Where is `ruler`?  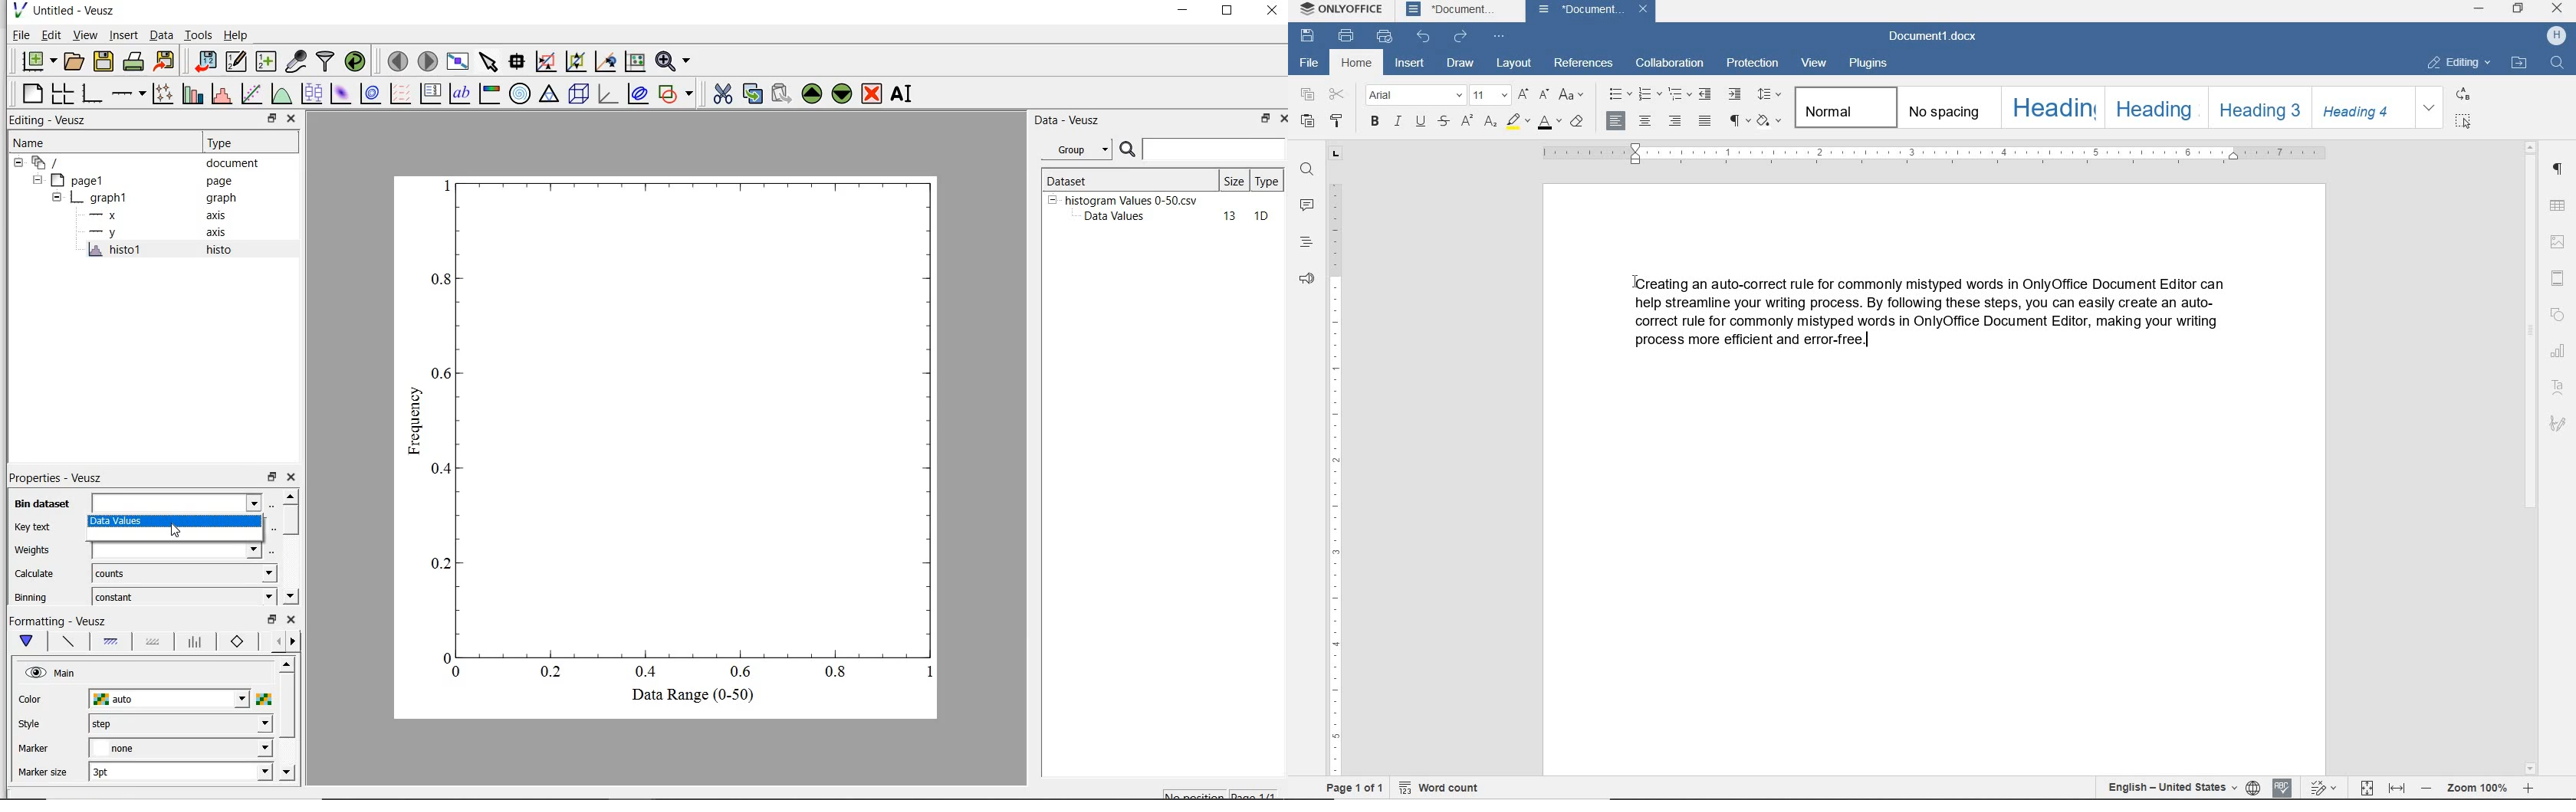 ruler is located at coordinates (1333, 458).